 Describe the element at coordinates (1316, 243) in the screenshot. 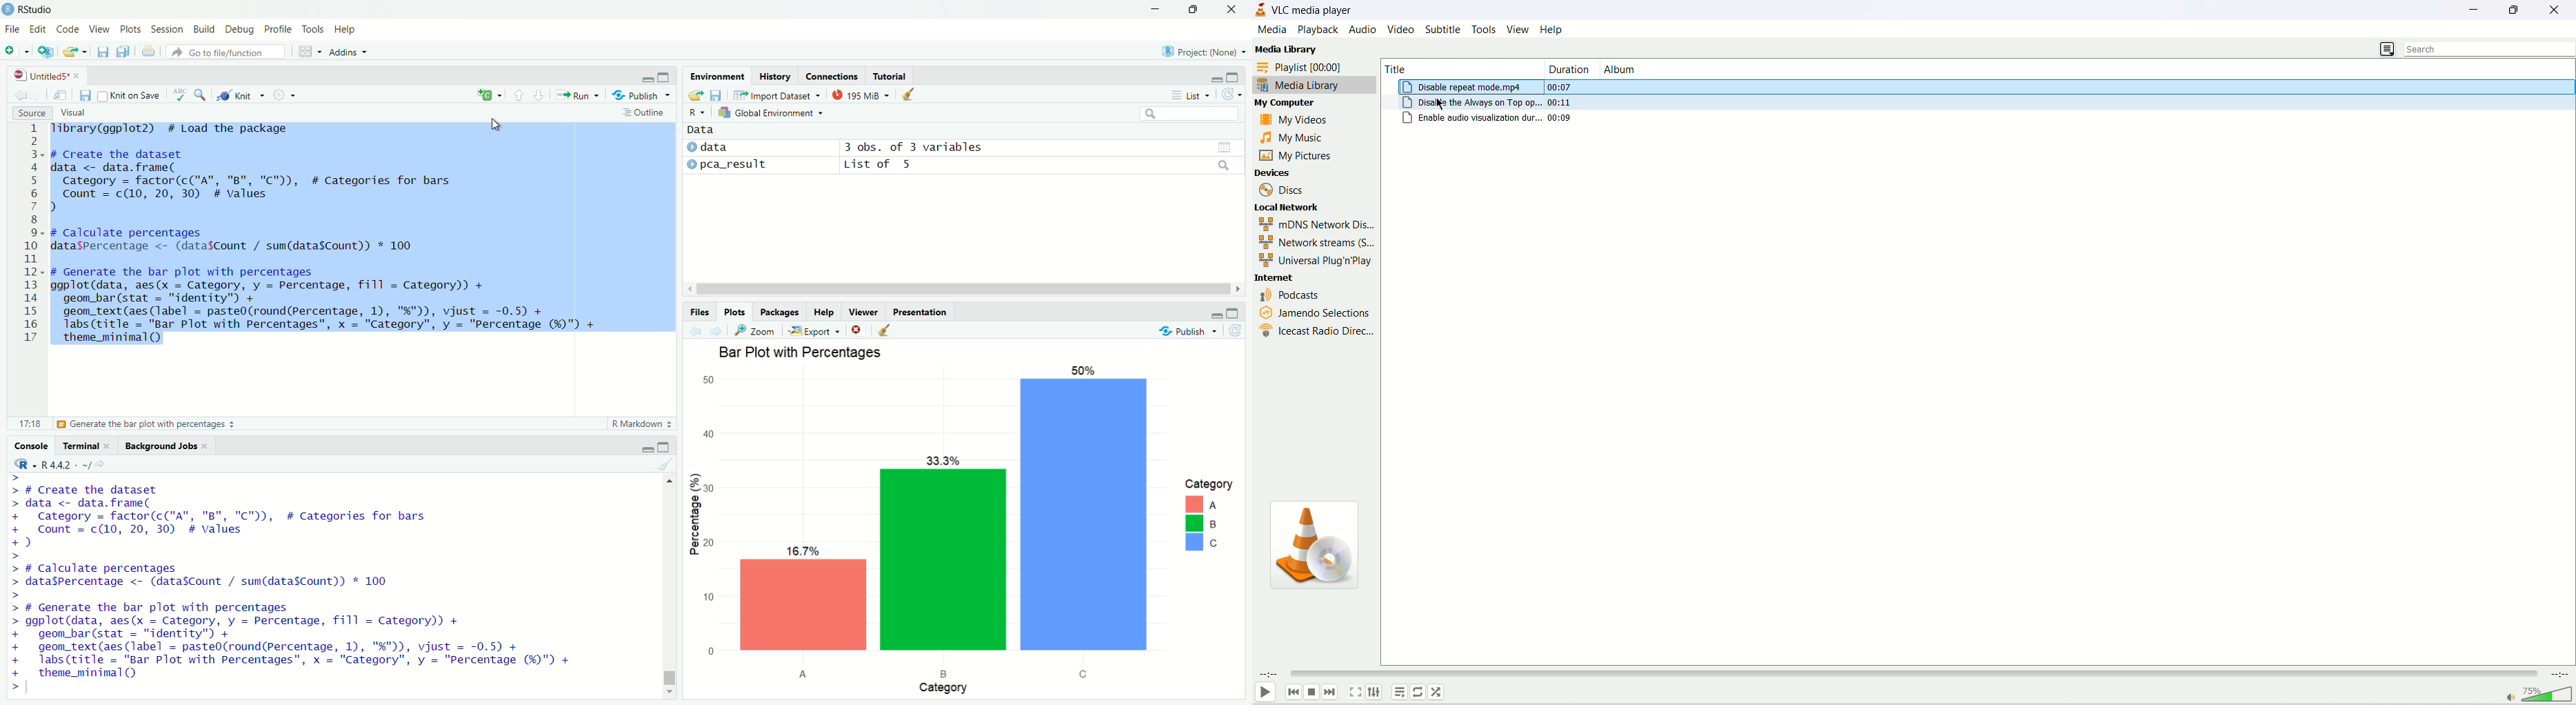

I see `network streams` at that location.